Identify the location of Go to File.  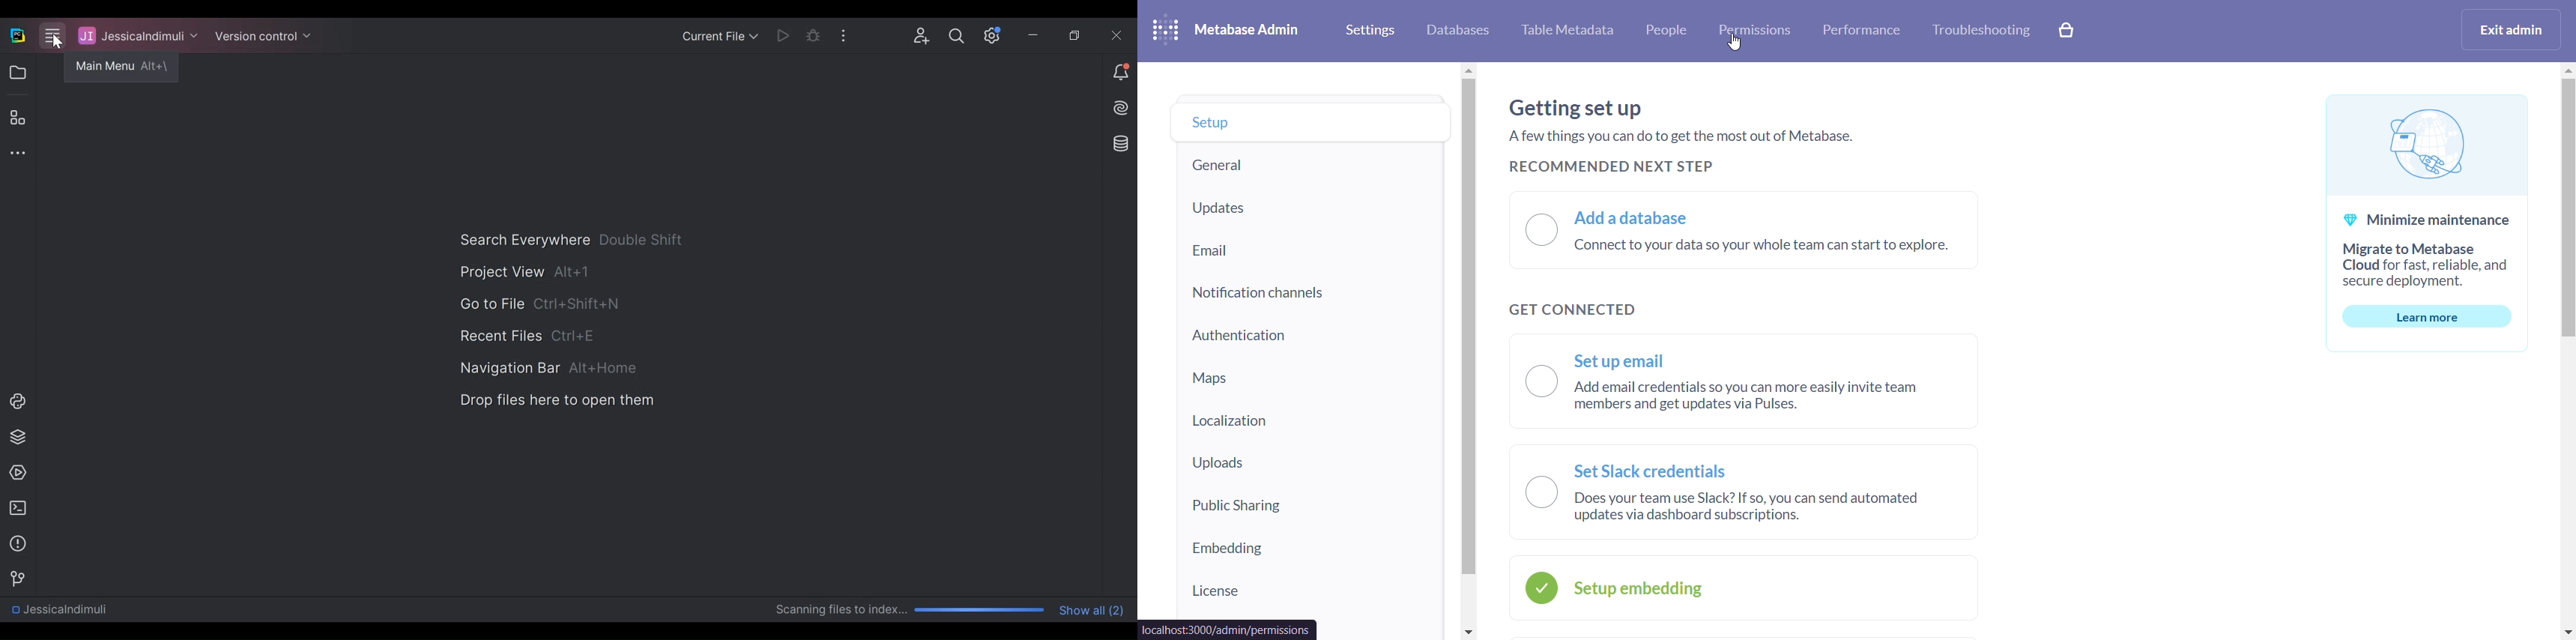
(538, 305).